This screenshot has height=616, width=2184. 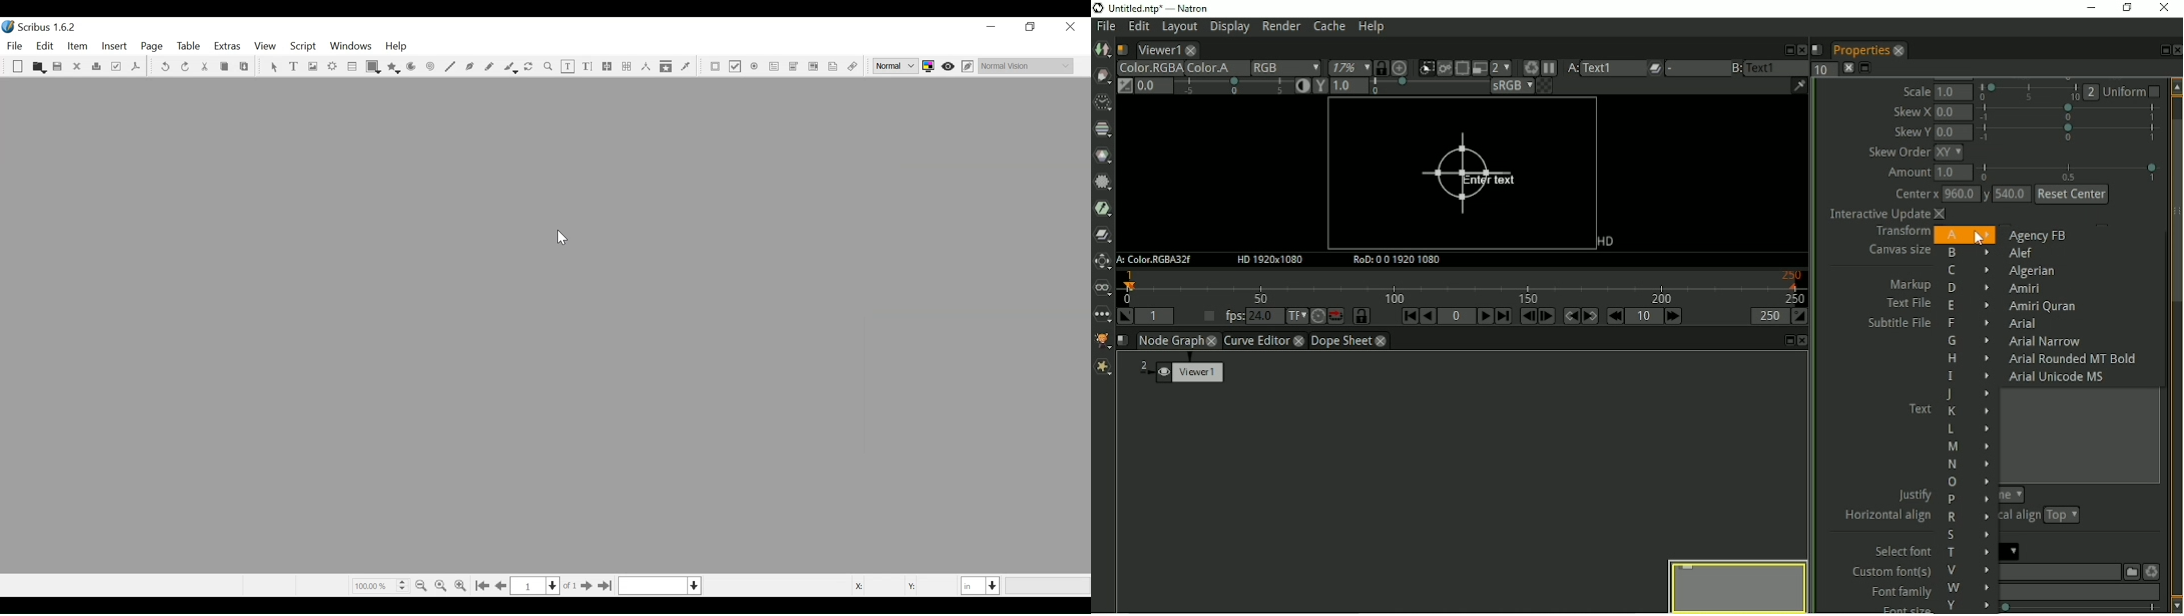 I want to click on Spiral , so click(x=429, y=68).